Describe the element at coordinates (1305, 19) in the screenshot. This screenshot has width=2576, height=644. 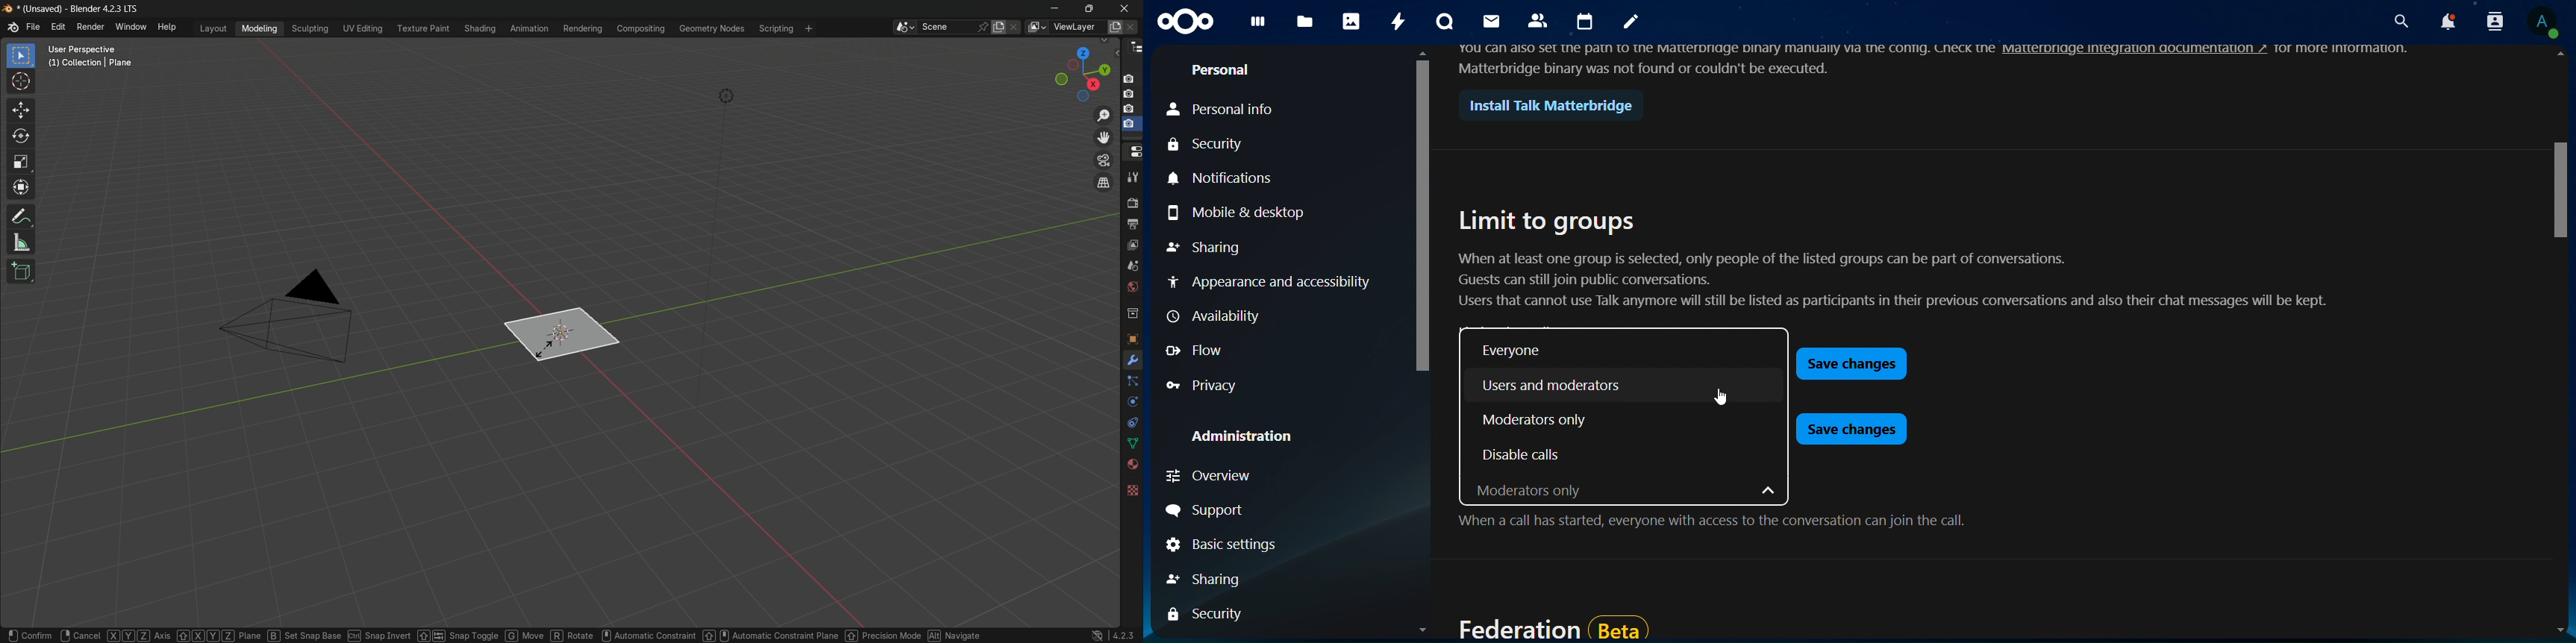
I see `files` at that location.